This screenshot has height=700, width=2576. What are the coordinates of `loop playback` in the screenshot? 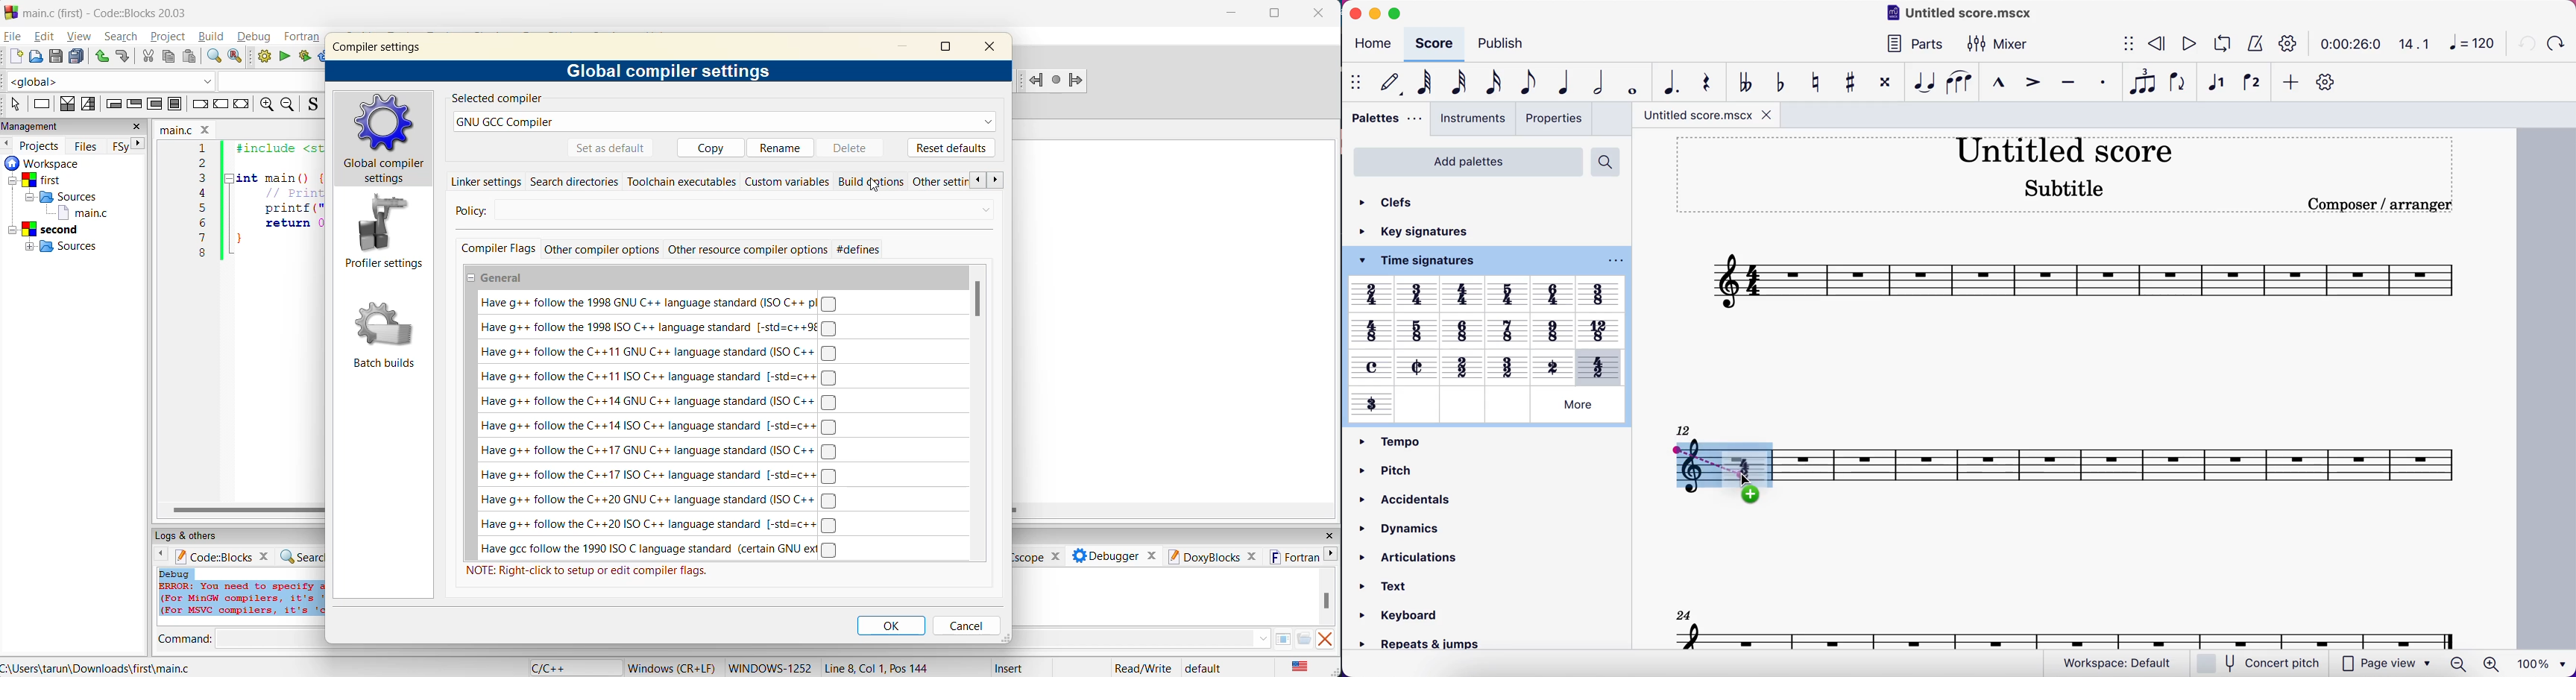 It's located at (2219, 44).